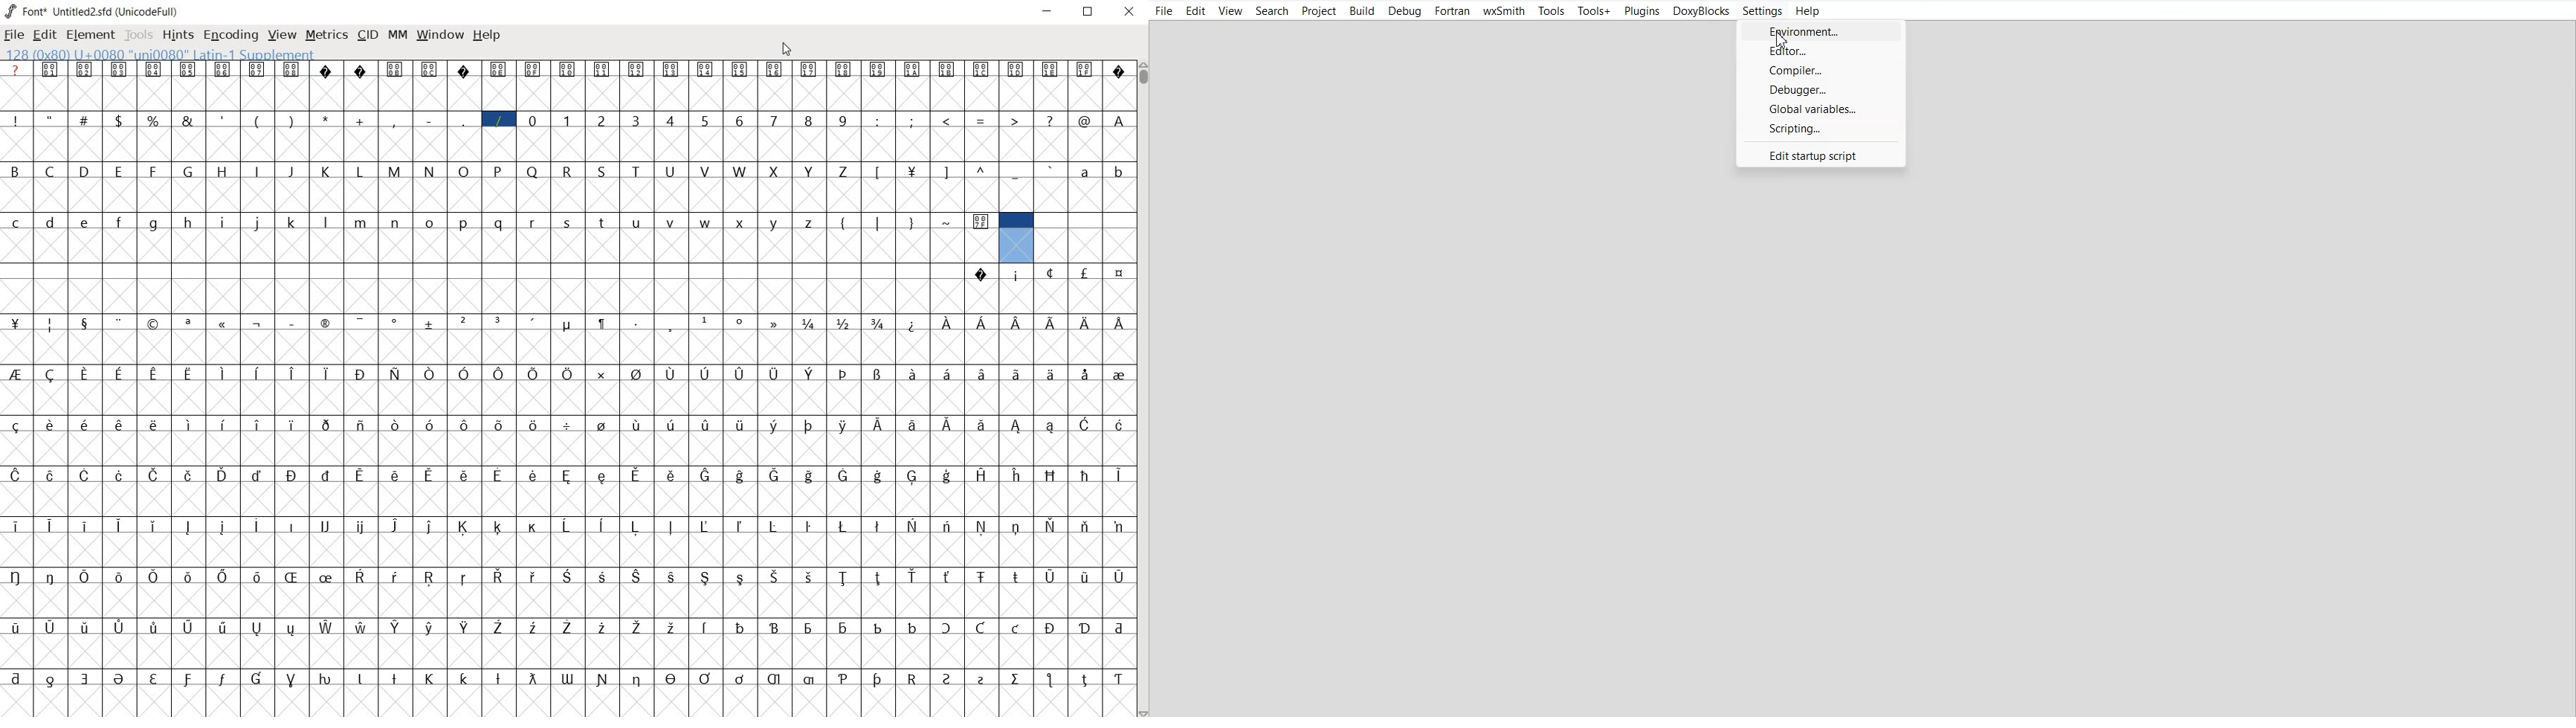  Describe the element at coordinates (534, 119) in the screenshot. I see `0` at that location.